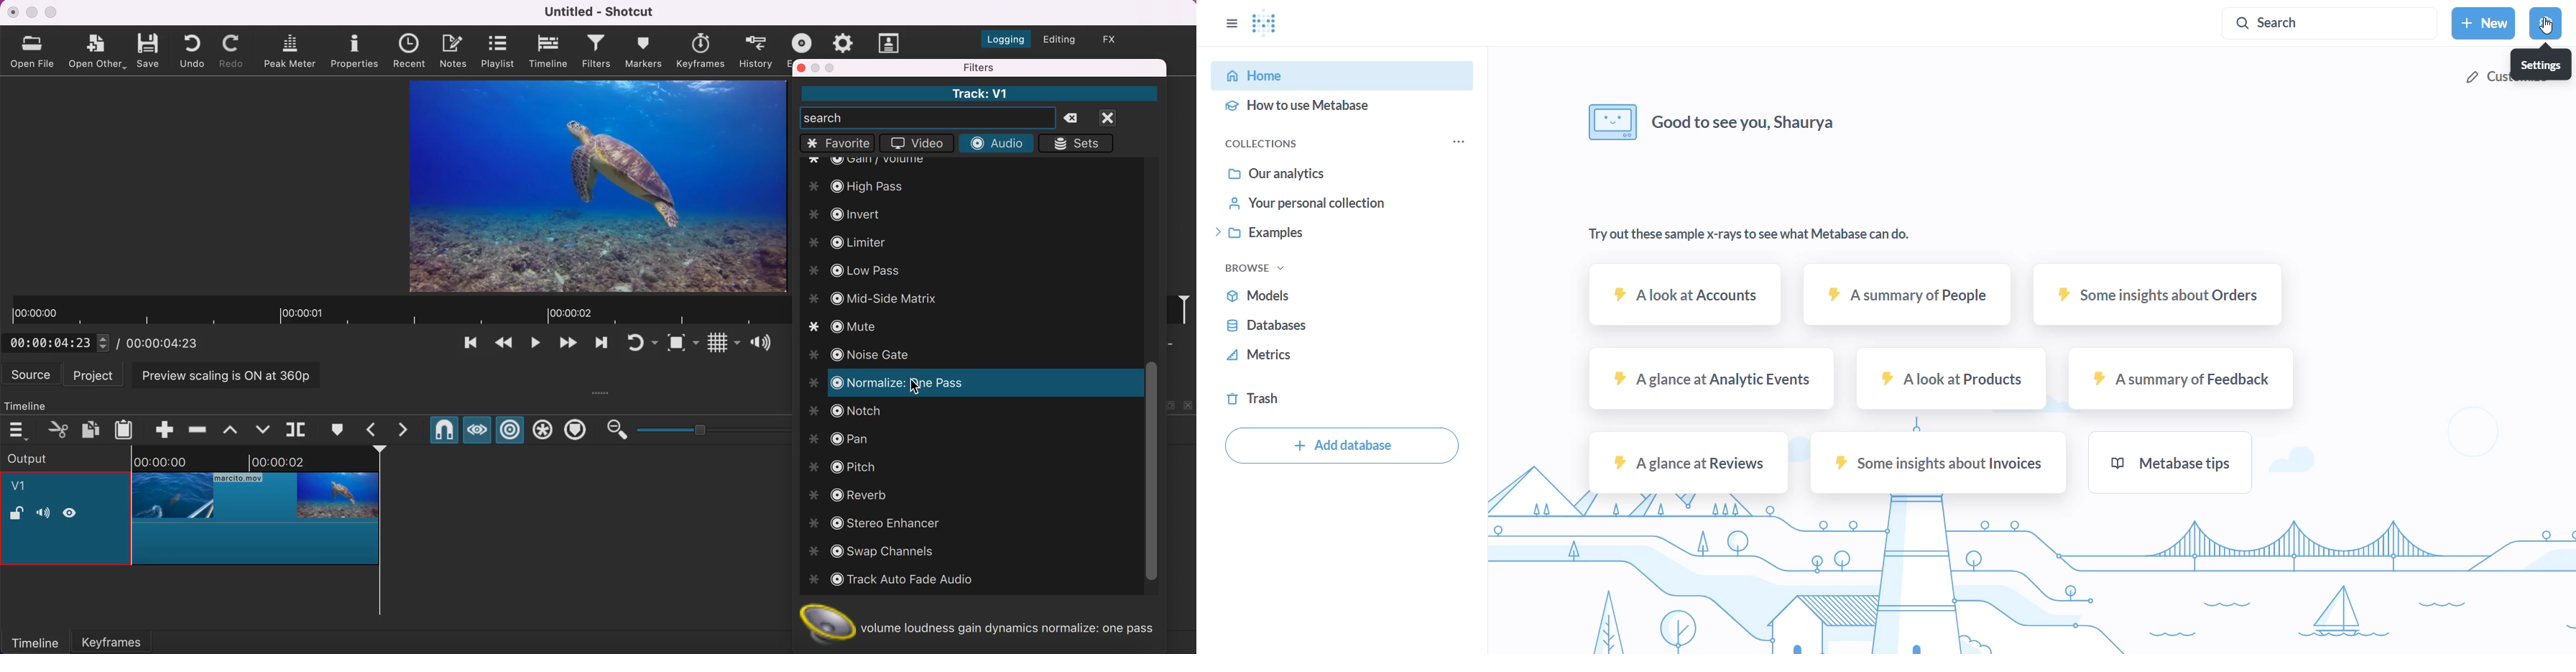 The width and height of the screenshot is (2576, 672). I want to click on undo, so click(195, 50).